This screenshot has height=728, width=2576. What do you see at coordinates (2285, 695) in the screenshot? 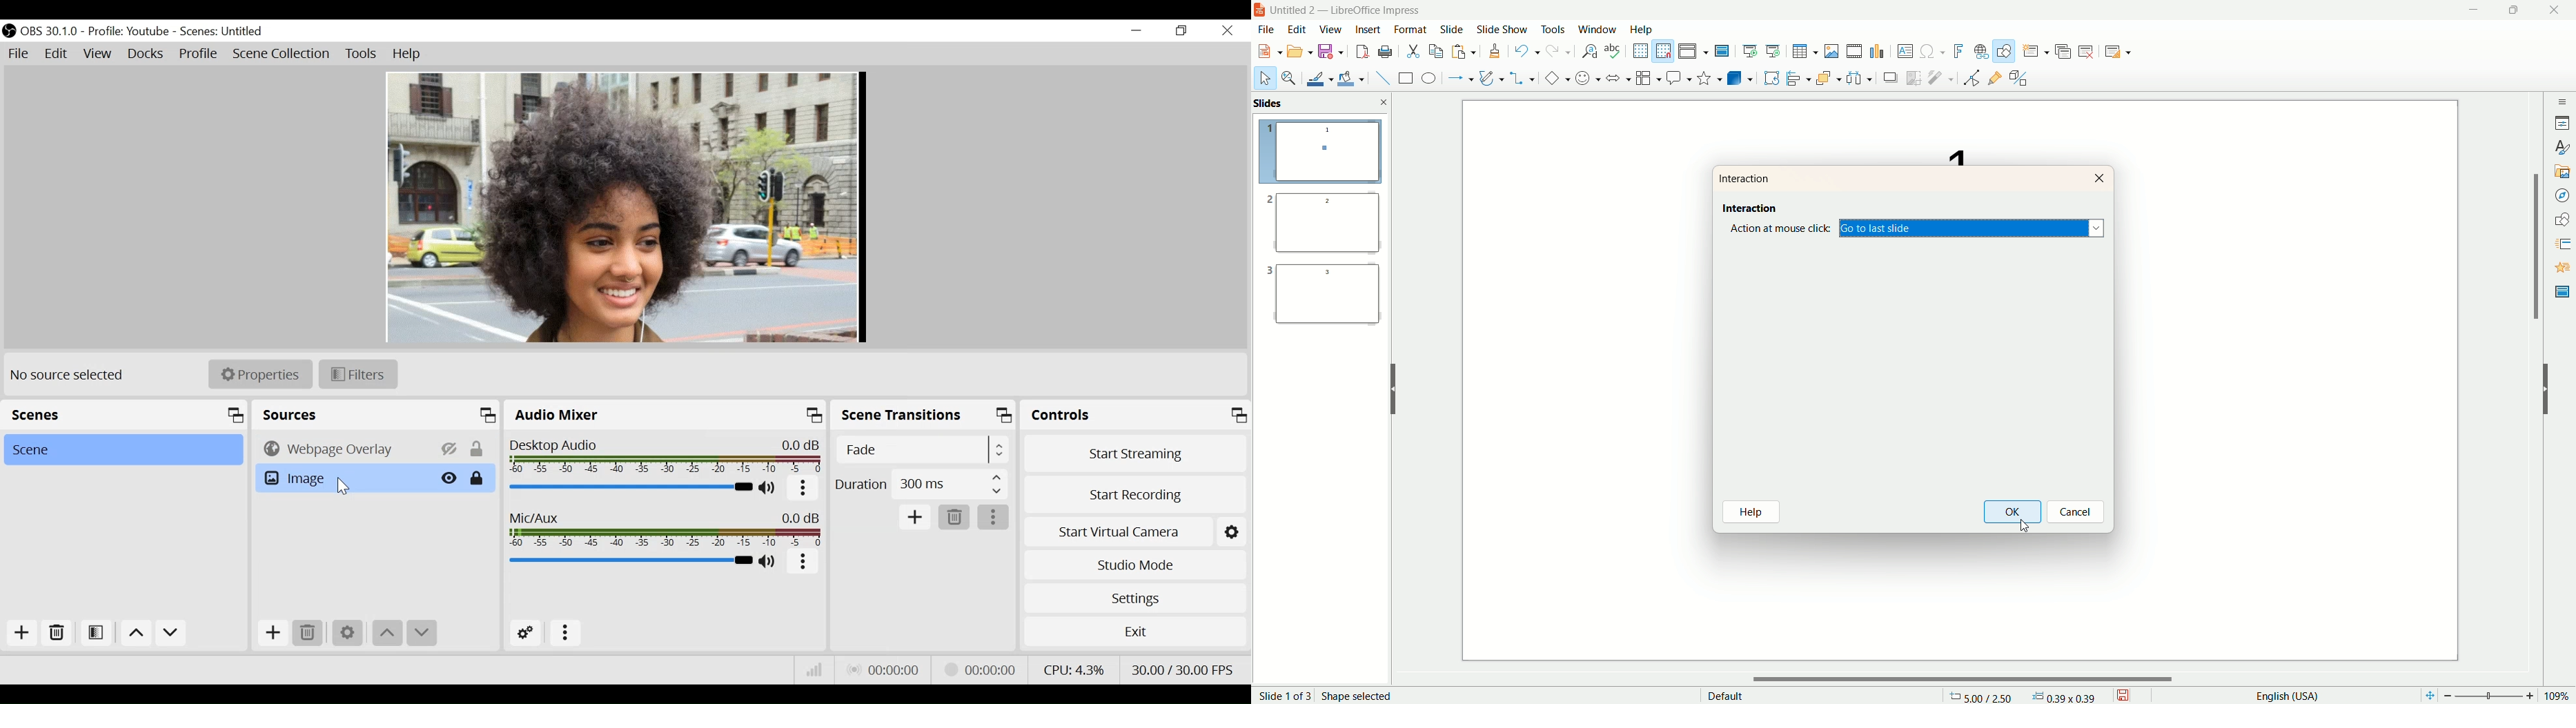
I see `english` at bounding box center [2285, 695].